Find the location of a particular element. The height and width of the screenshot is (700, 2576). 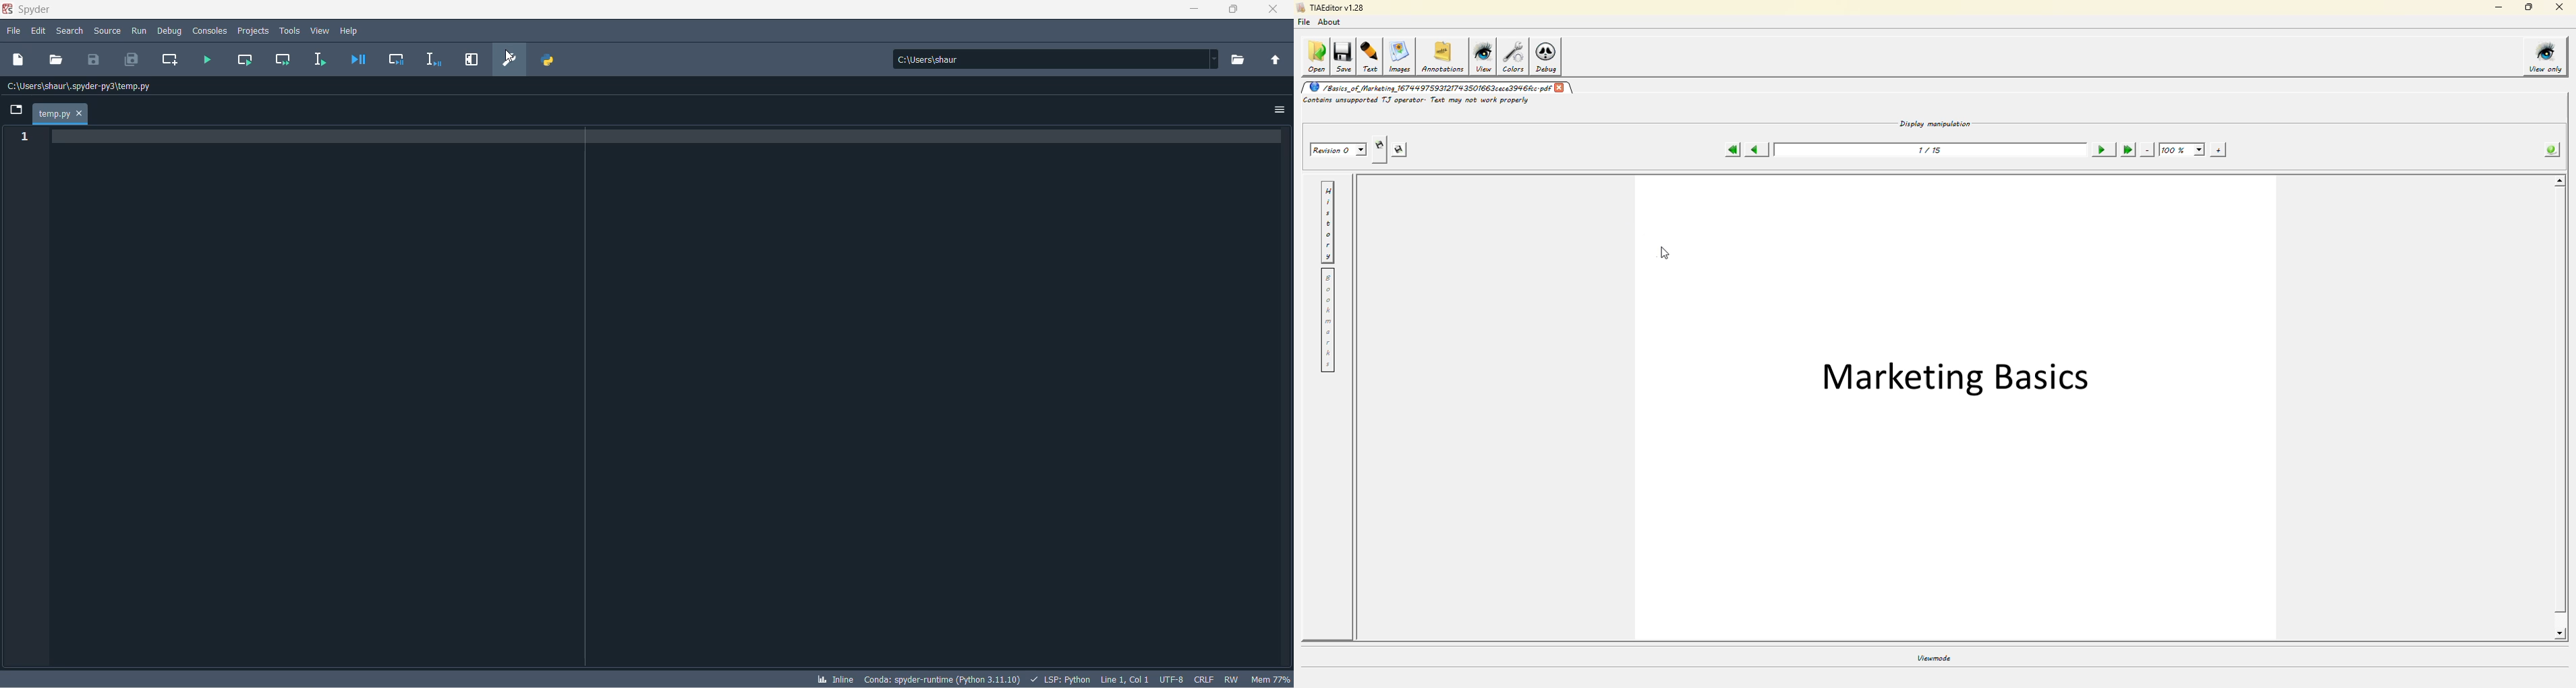

parent directory is located at coordinates (1279, 61).